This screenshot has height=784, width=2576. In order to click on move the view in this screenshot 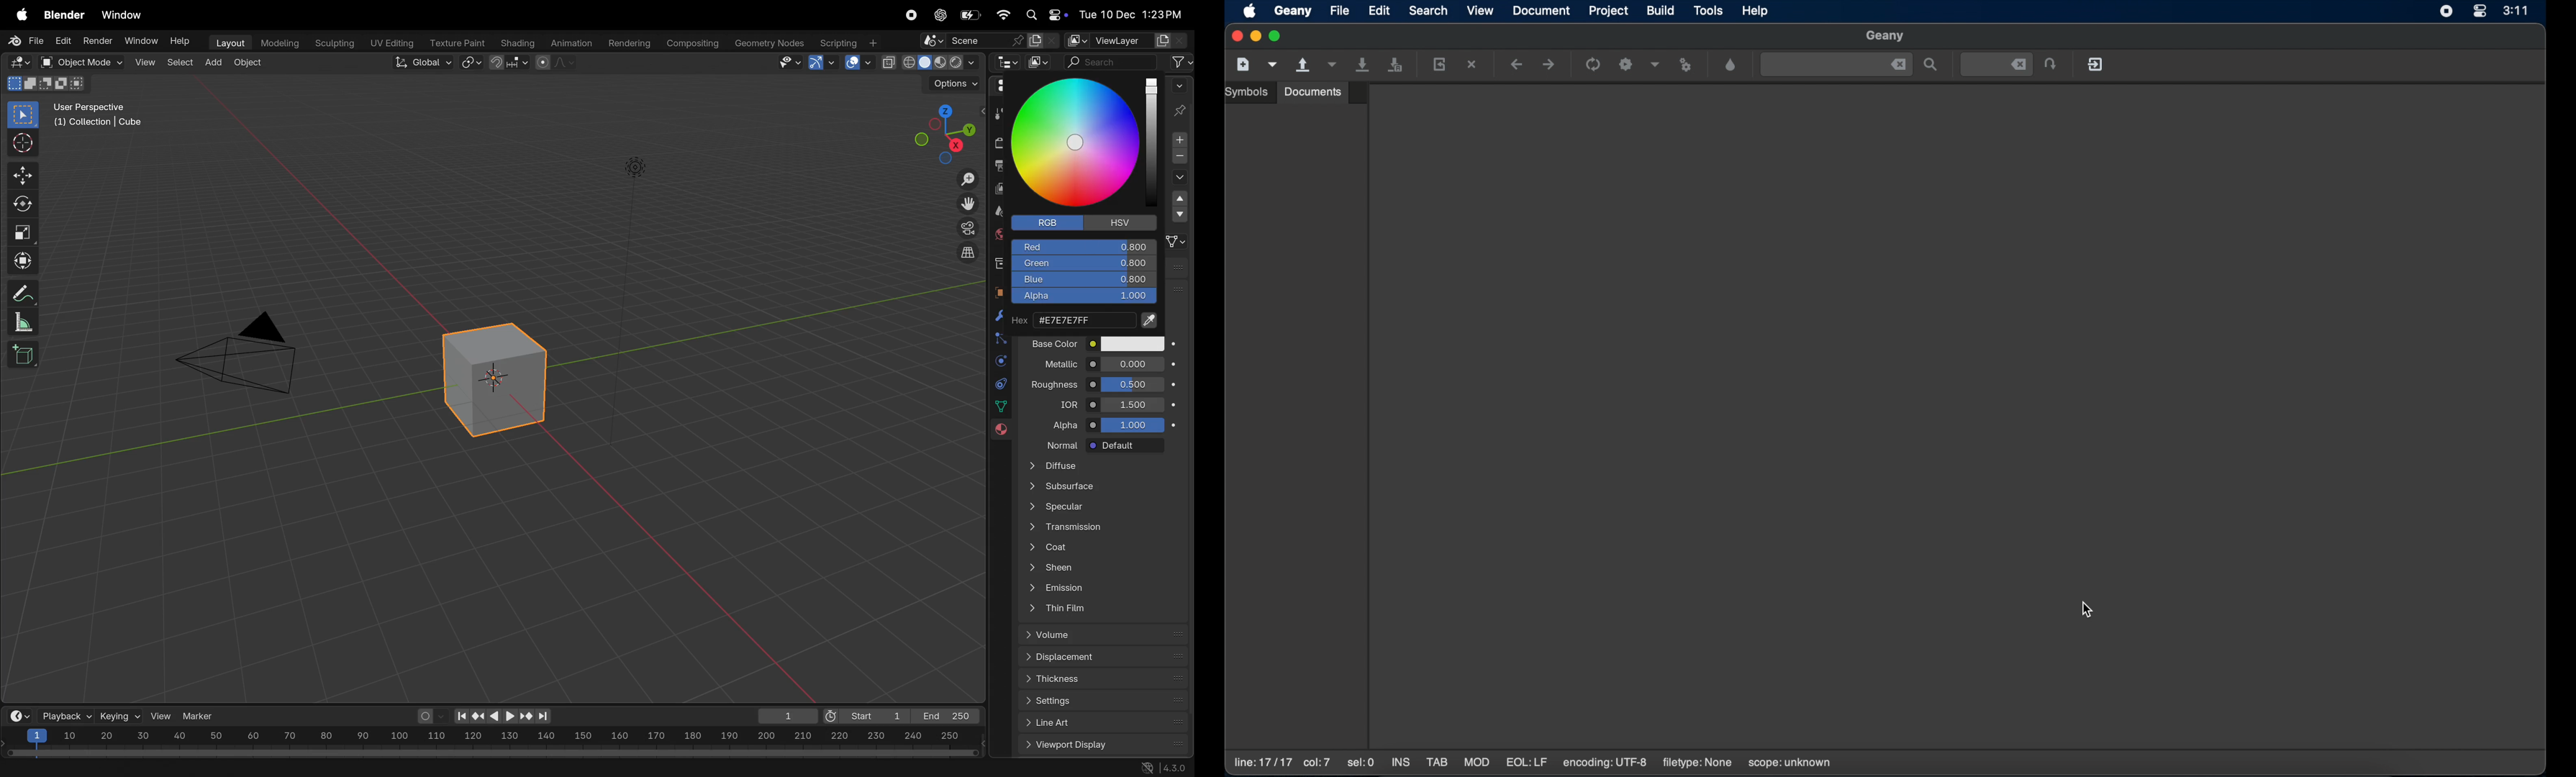, I will do `click(967, 202)`.